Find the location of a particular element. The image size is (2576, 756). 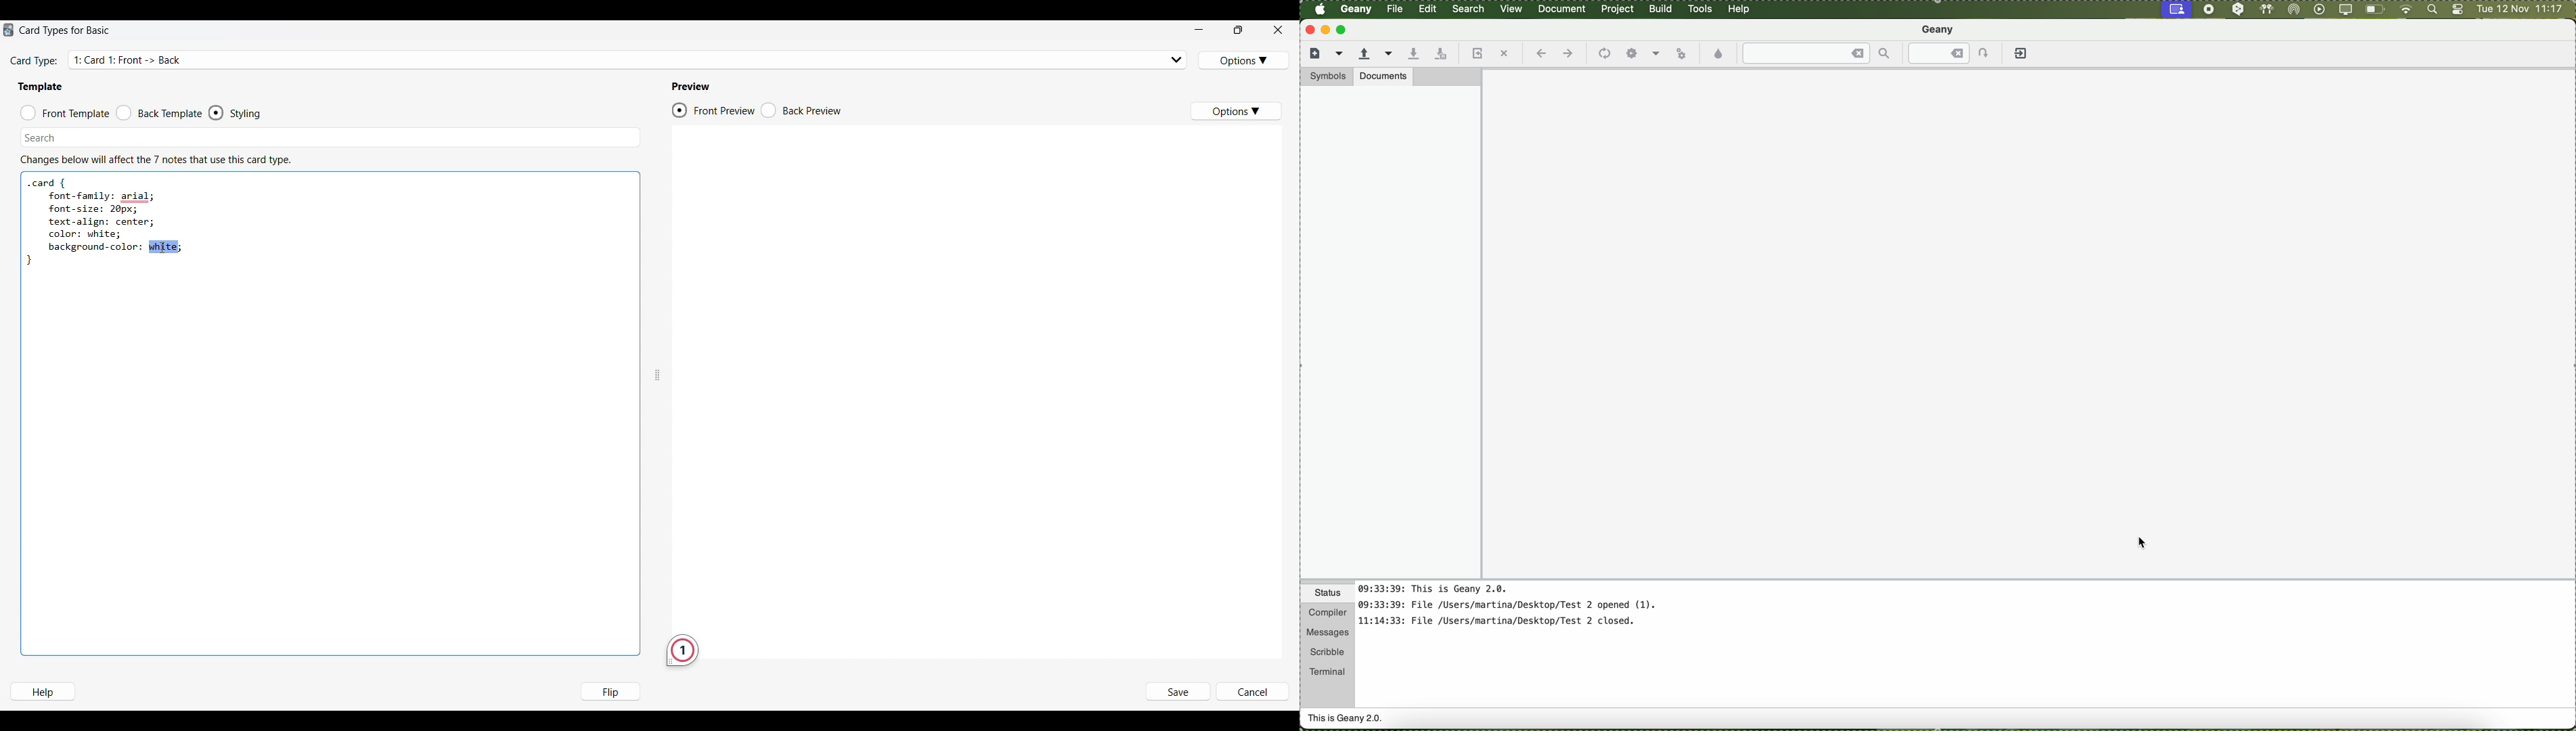

Window name is located at coordinates (66, 30).